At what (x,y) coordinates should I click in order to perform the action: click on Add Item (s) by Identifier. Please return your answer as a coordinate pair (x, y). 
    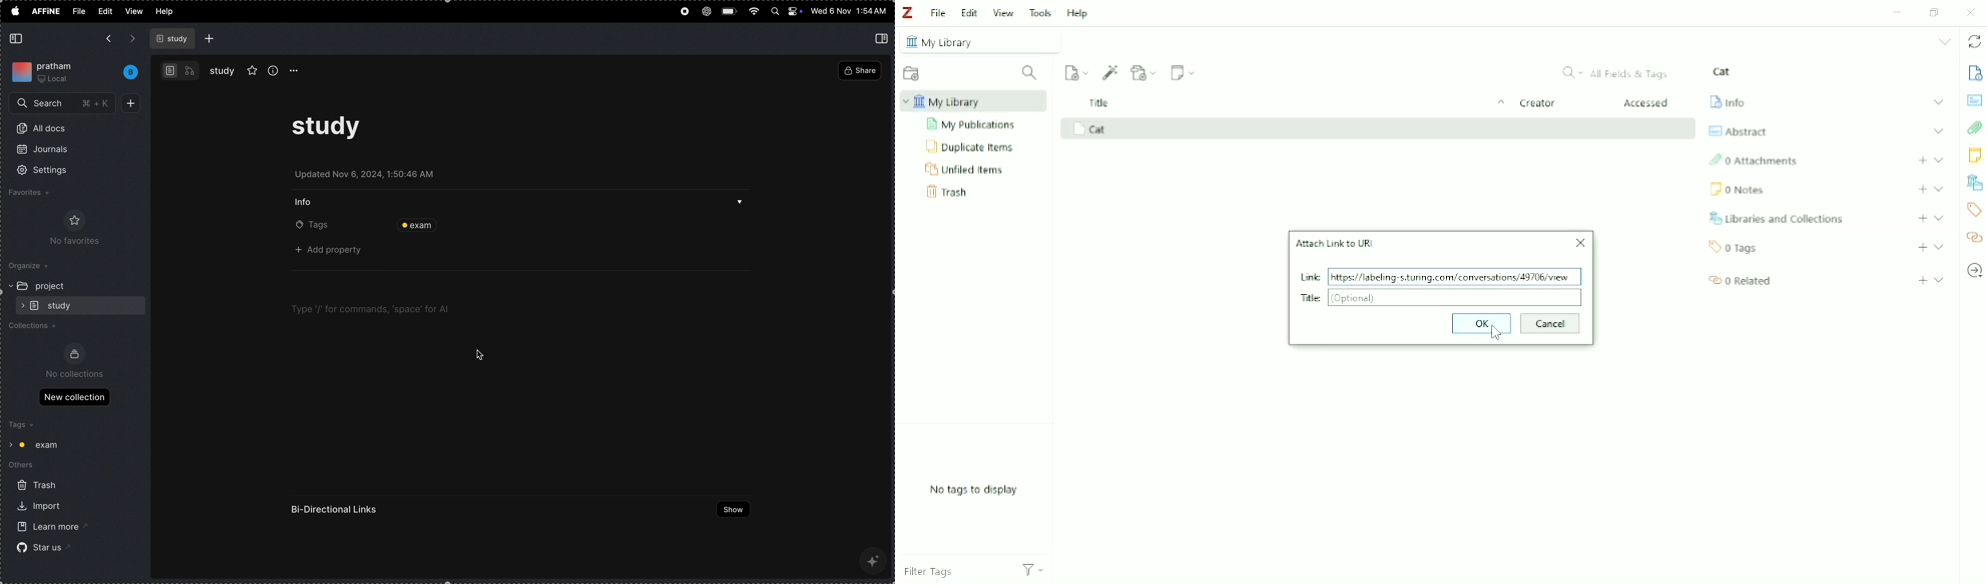
    Looking at the image, I should click on (1111, 72).